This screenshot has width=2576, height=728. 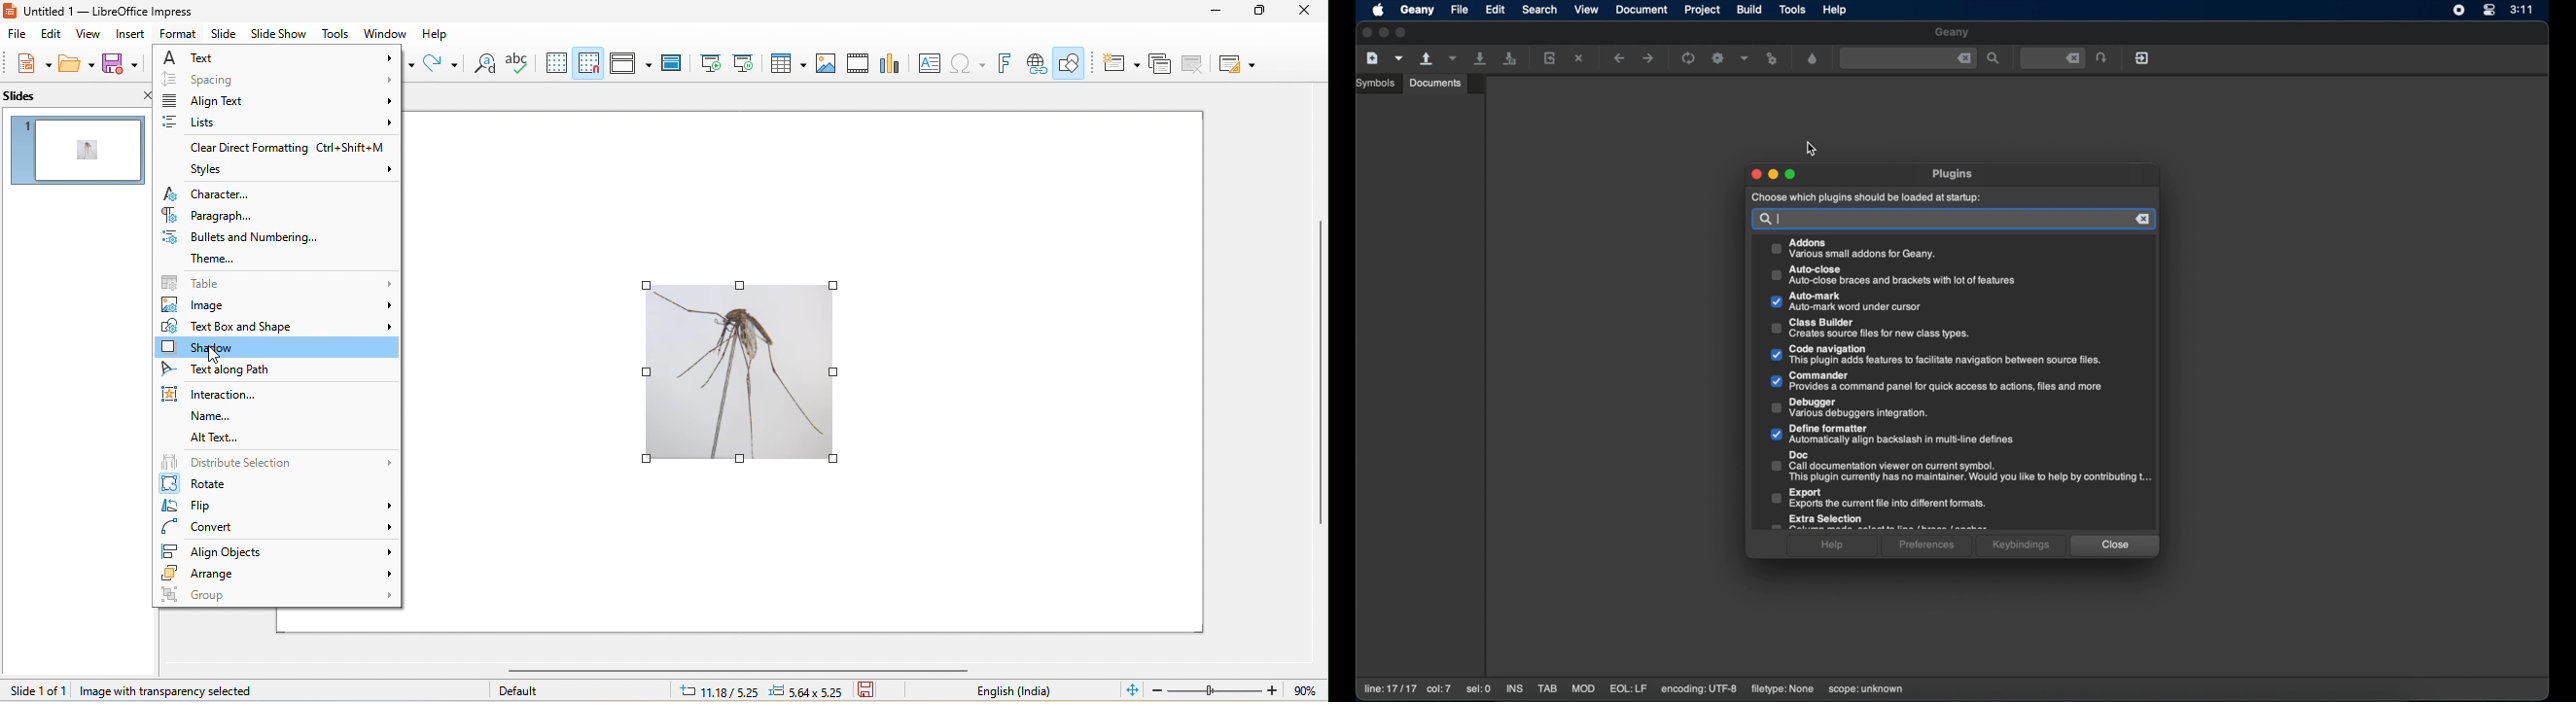 I want to click on Export  Exports the current file into different formats, so click(x=1878, y=497).